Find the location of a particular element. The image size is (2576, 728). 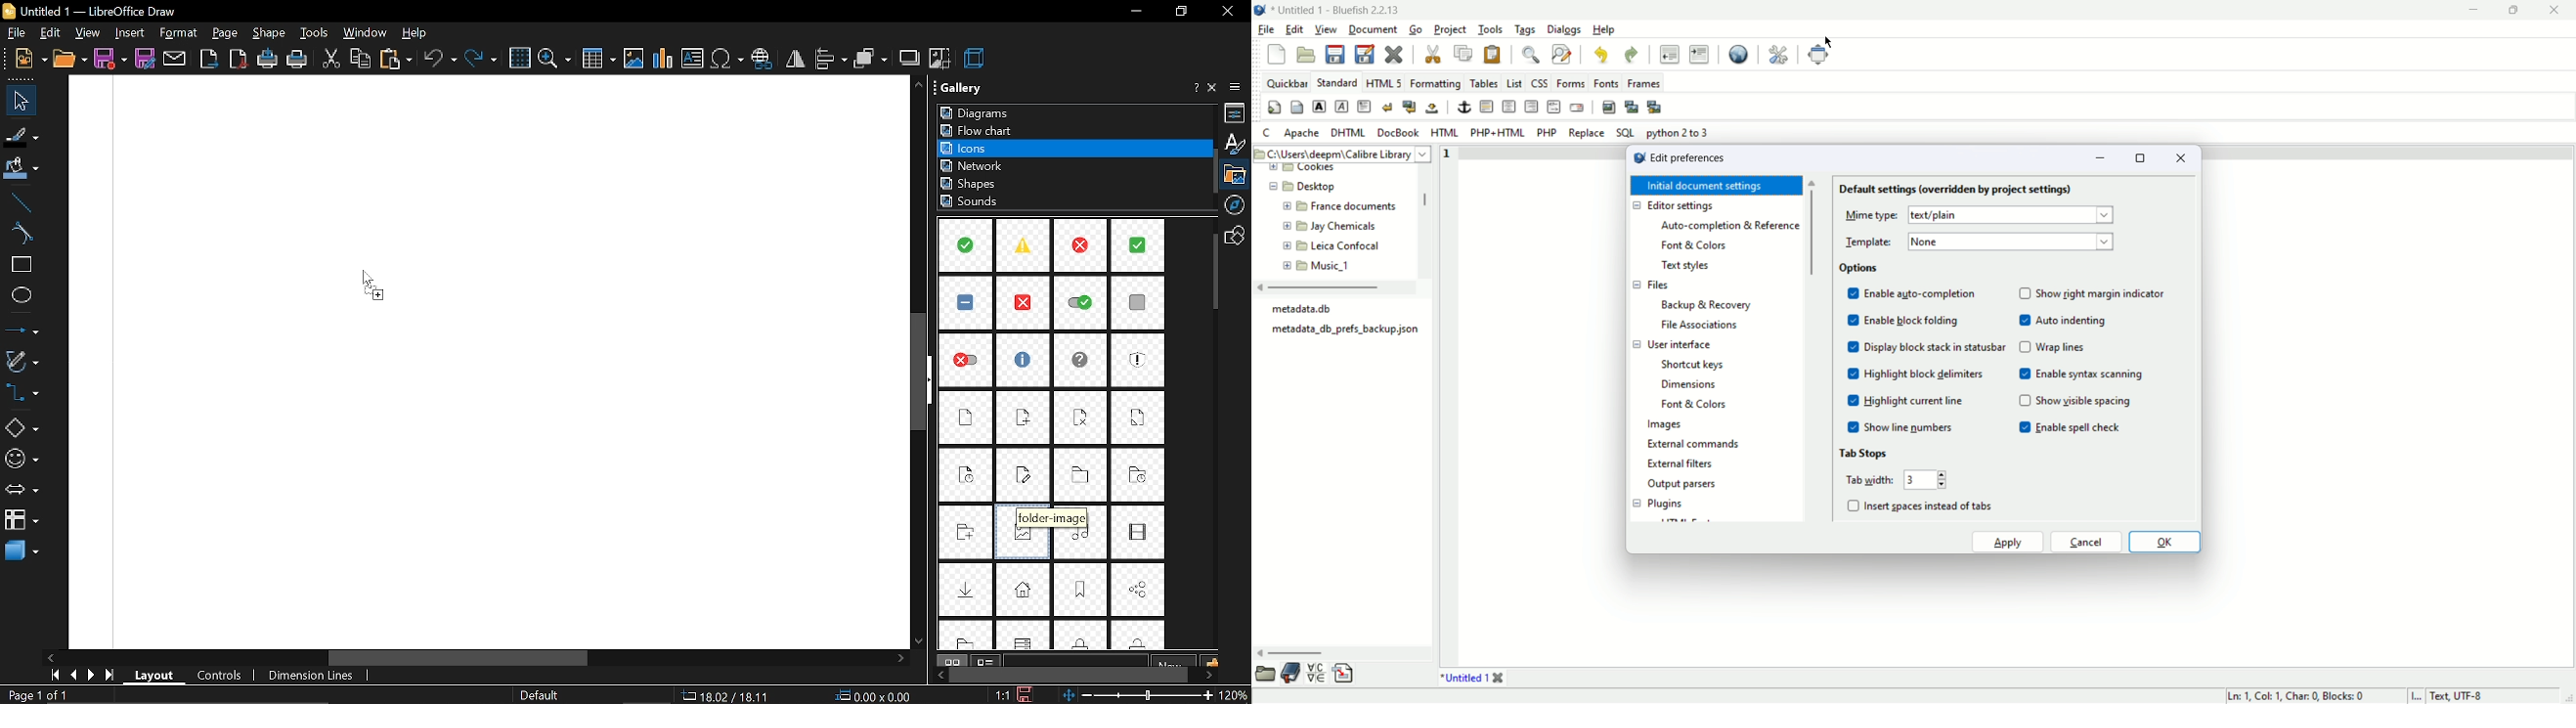

check list is located at coordinates (1854, 505).